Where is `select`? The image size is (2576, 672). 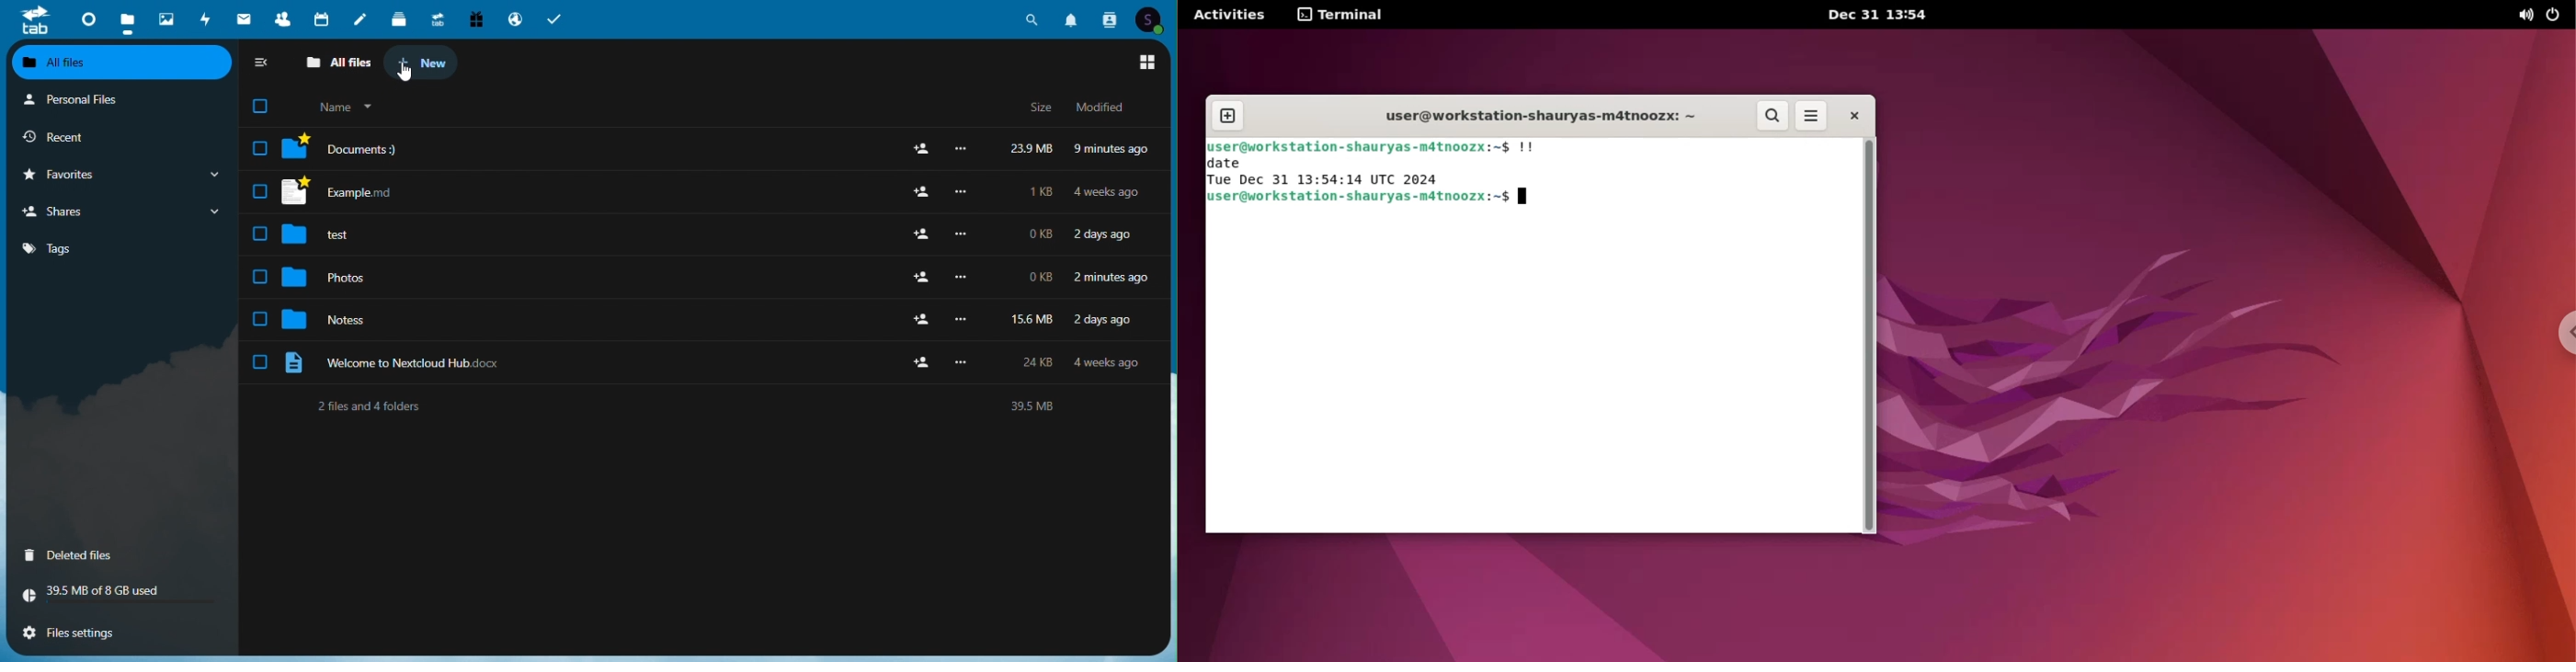 select is located at coordinates (259, 234).